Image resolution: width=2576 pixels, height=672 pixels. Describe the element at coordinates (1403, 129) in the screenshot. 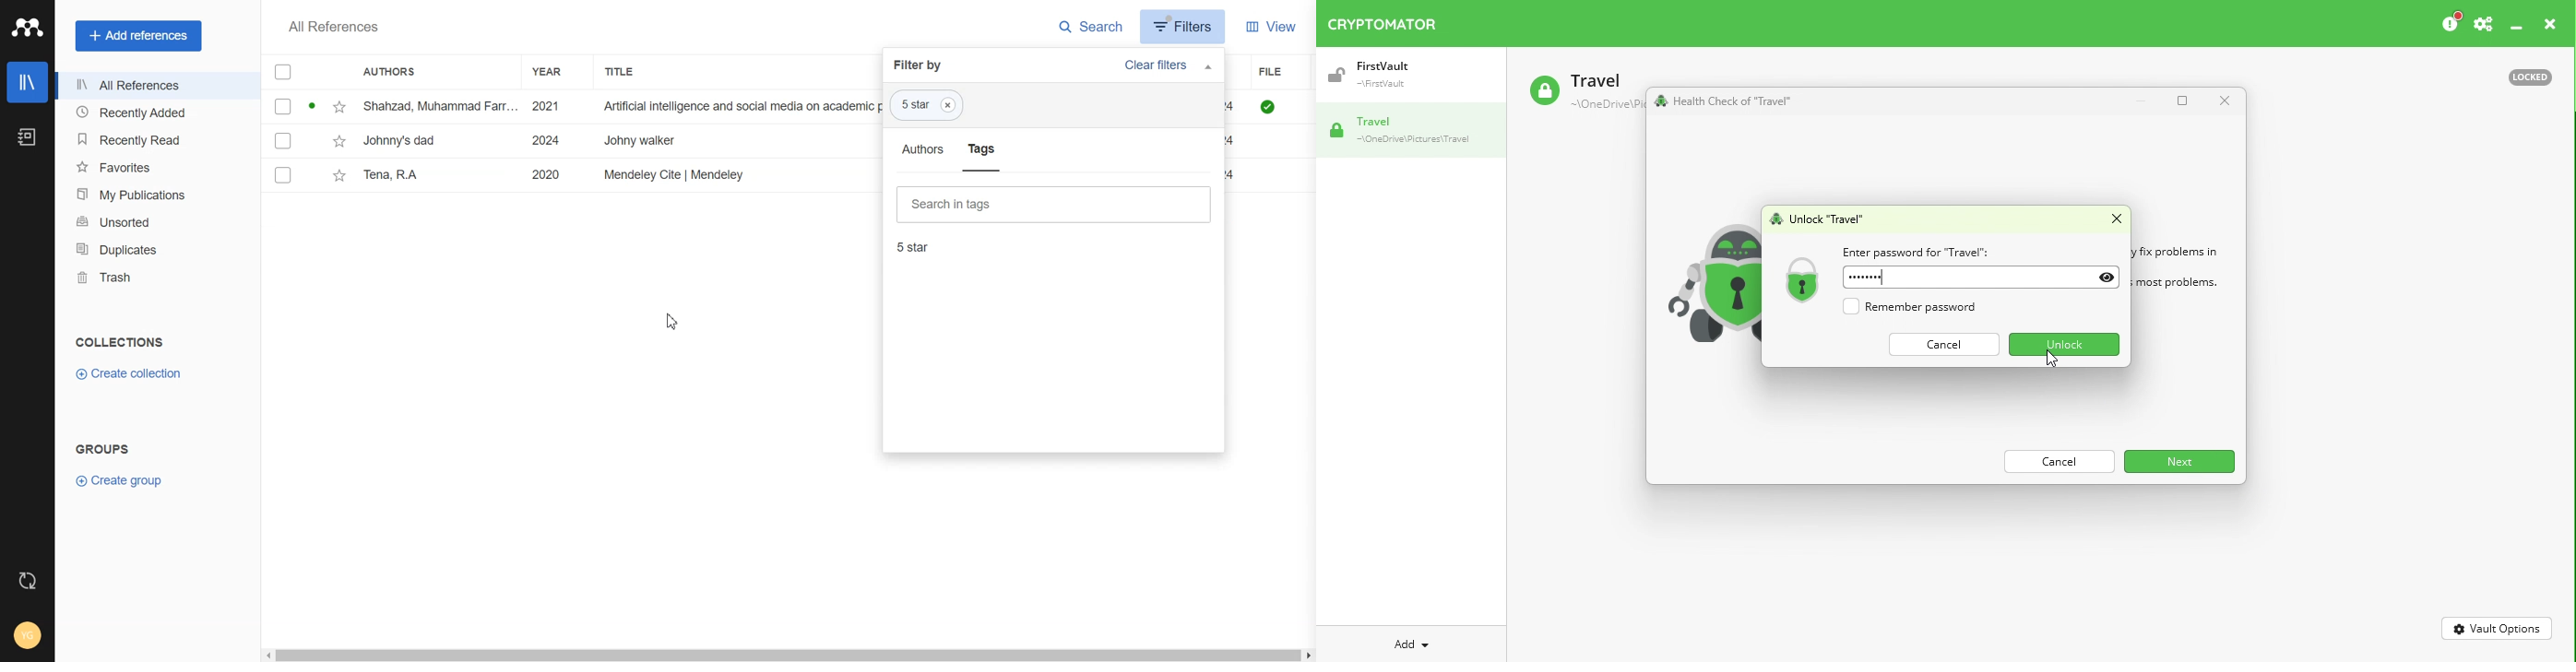

I see `Vault` at that location.